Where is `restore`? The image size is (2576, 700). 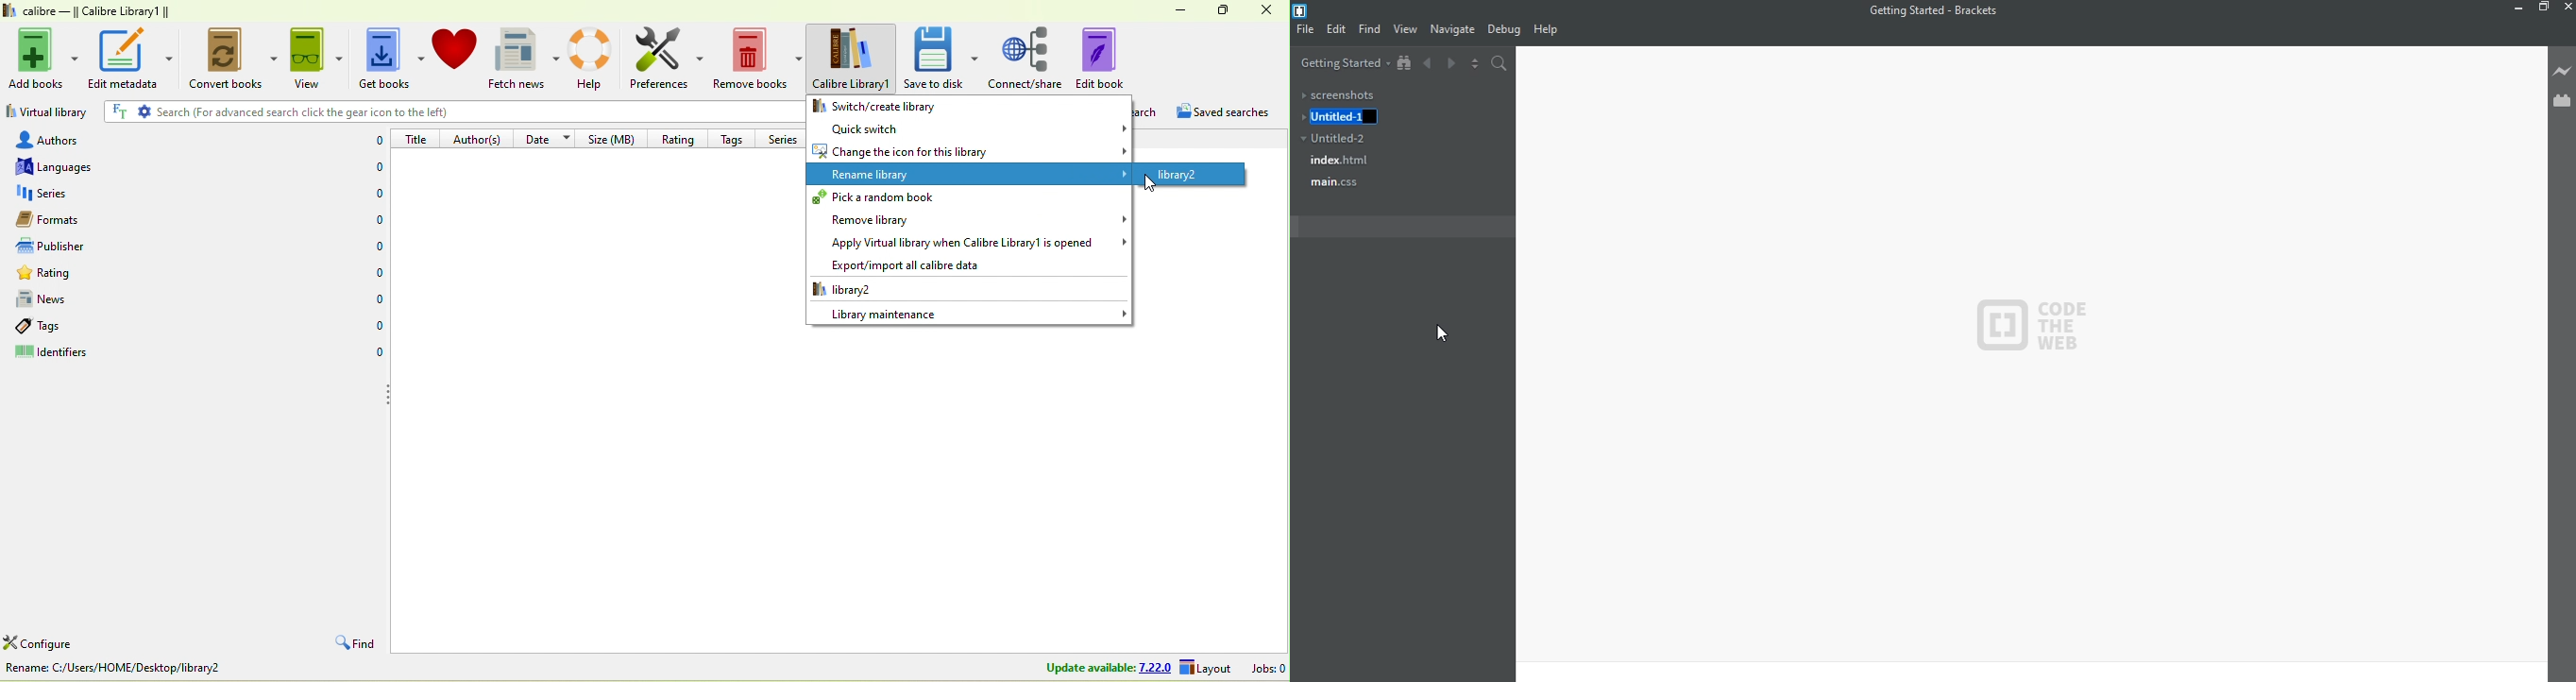
restore is located at coordinates (2545, 8).